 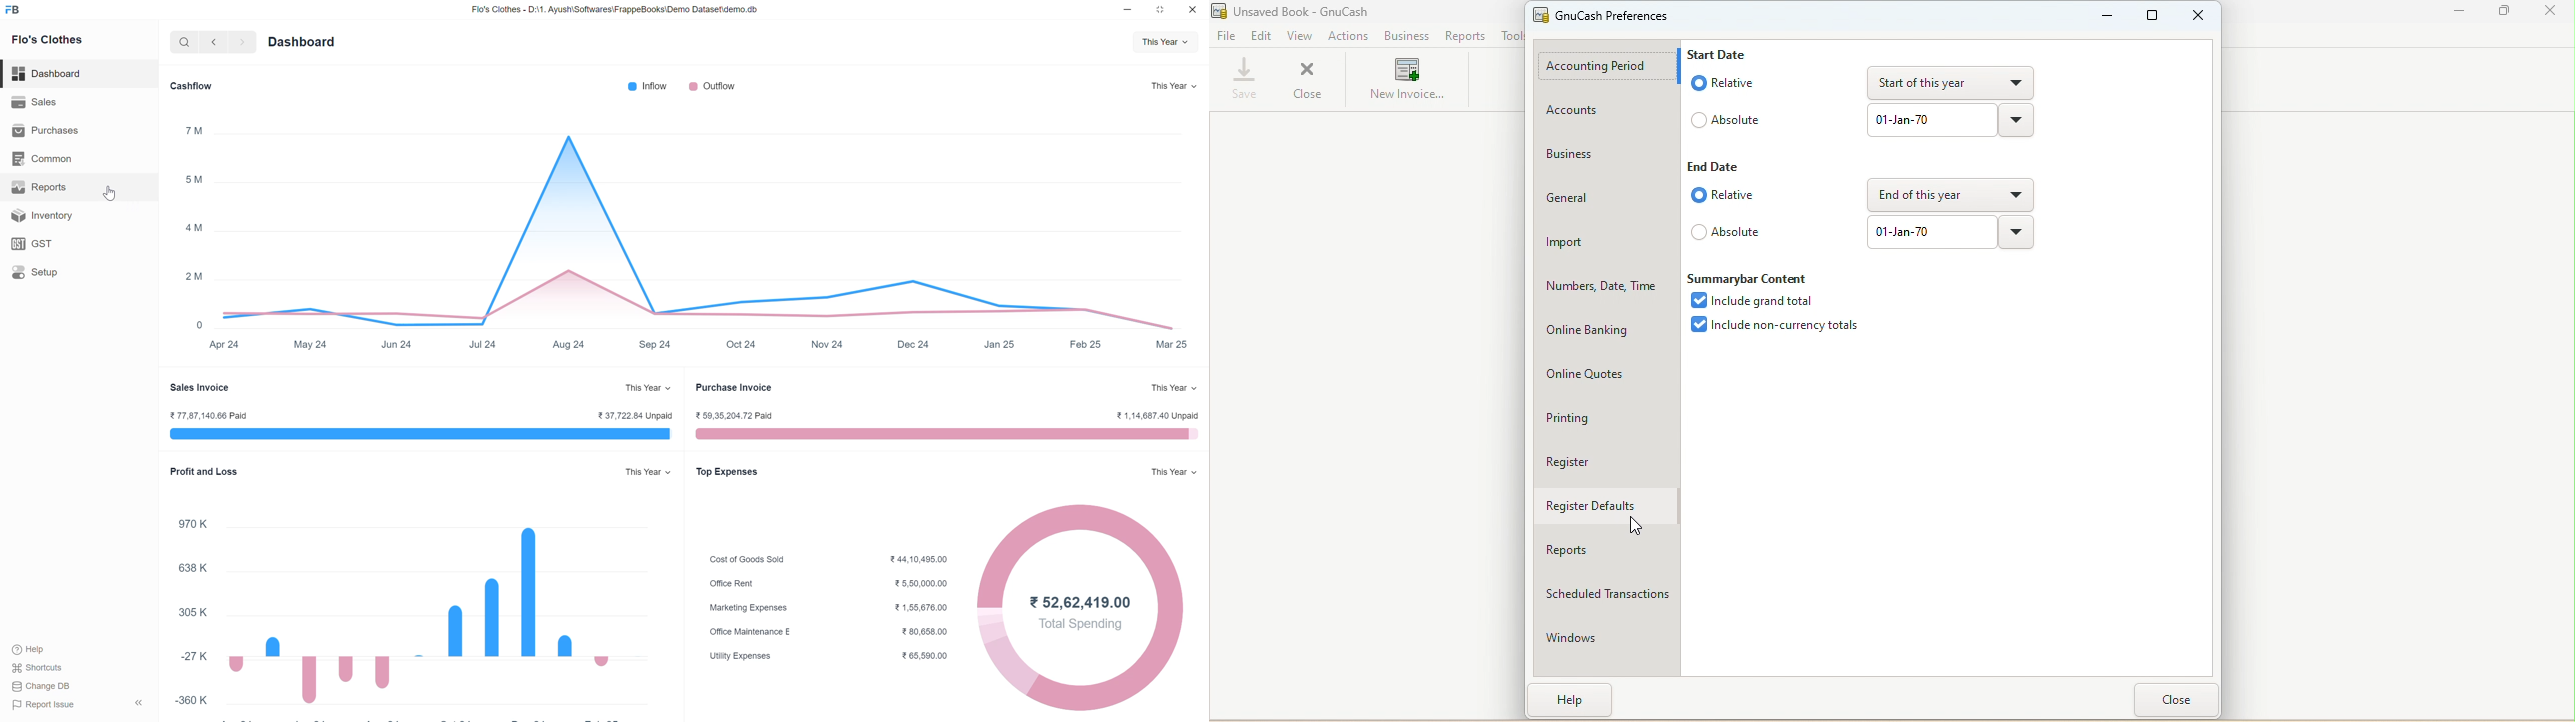 What do you see at coordinates (205, 416) in the screenshot?
I see `%77,87,140.66 Paid` at bounding box center [205, 416].